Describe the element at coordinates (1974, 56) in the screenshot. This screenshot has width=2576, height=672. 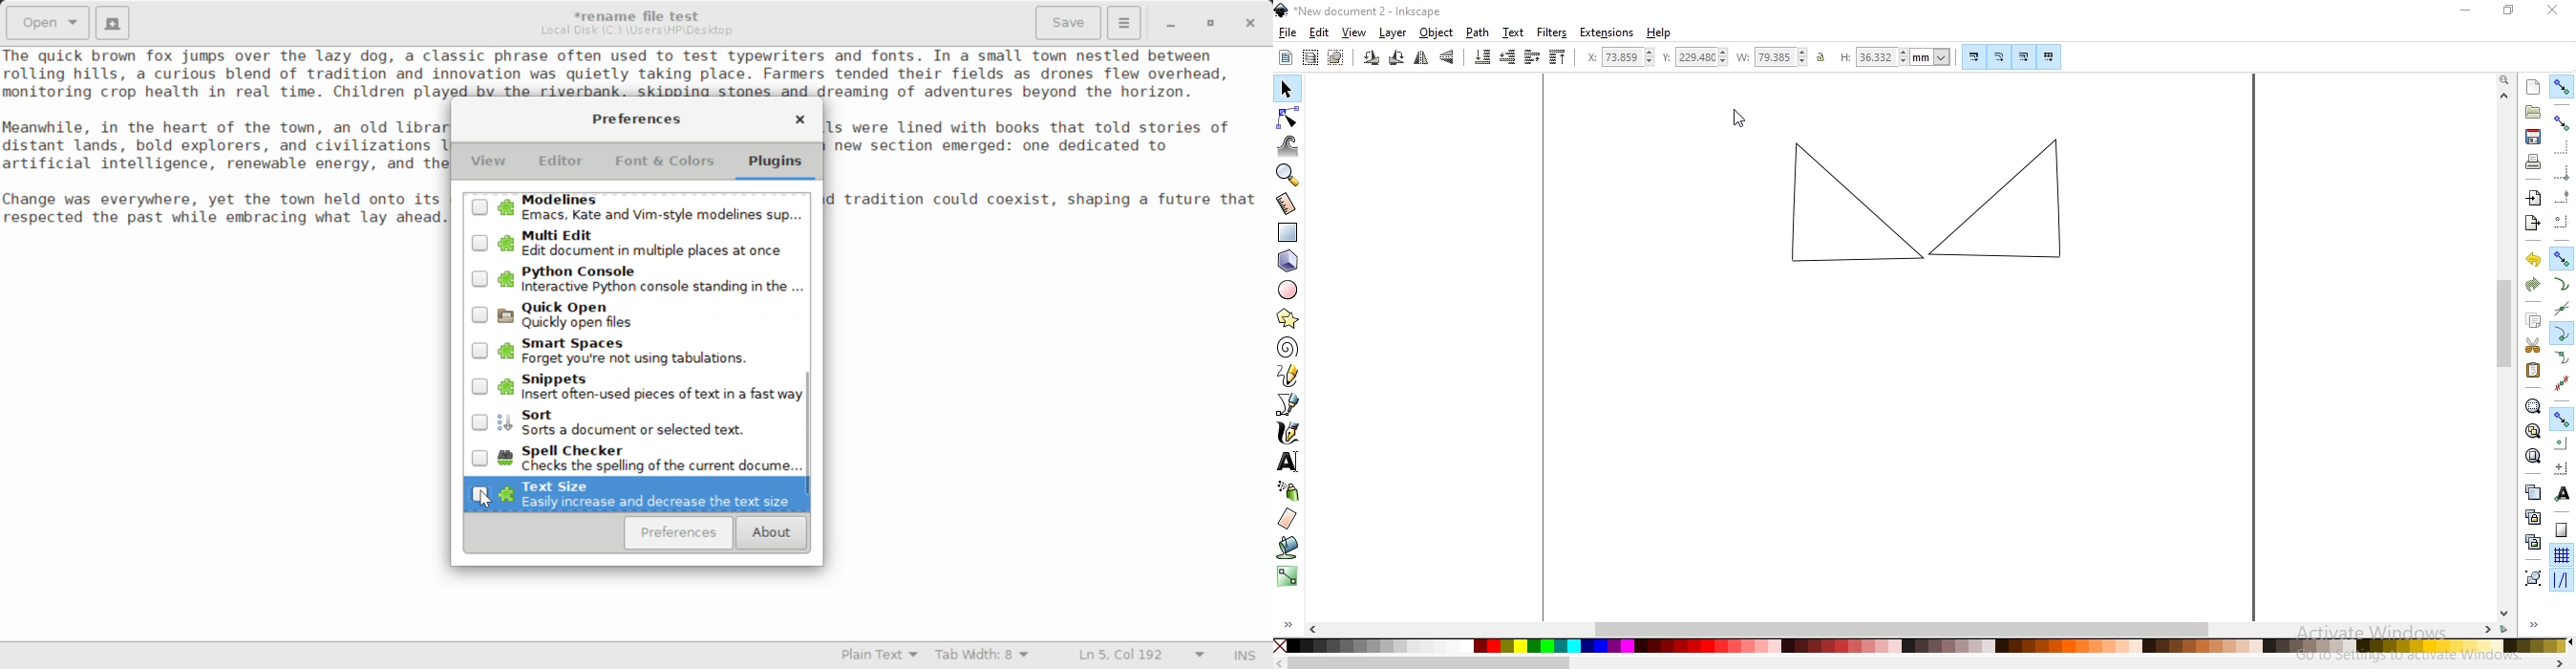
I see `scale stroke width by same proportion` at that location.